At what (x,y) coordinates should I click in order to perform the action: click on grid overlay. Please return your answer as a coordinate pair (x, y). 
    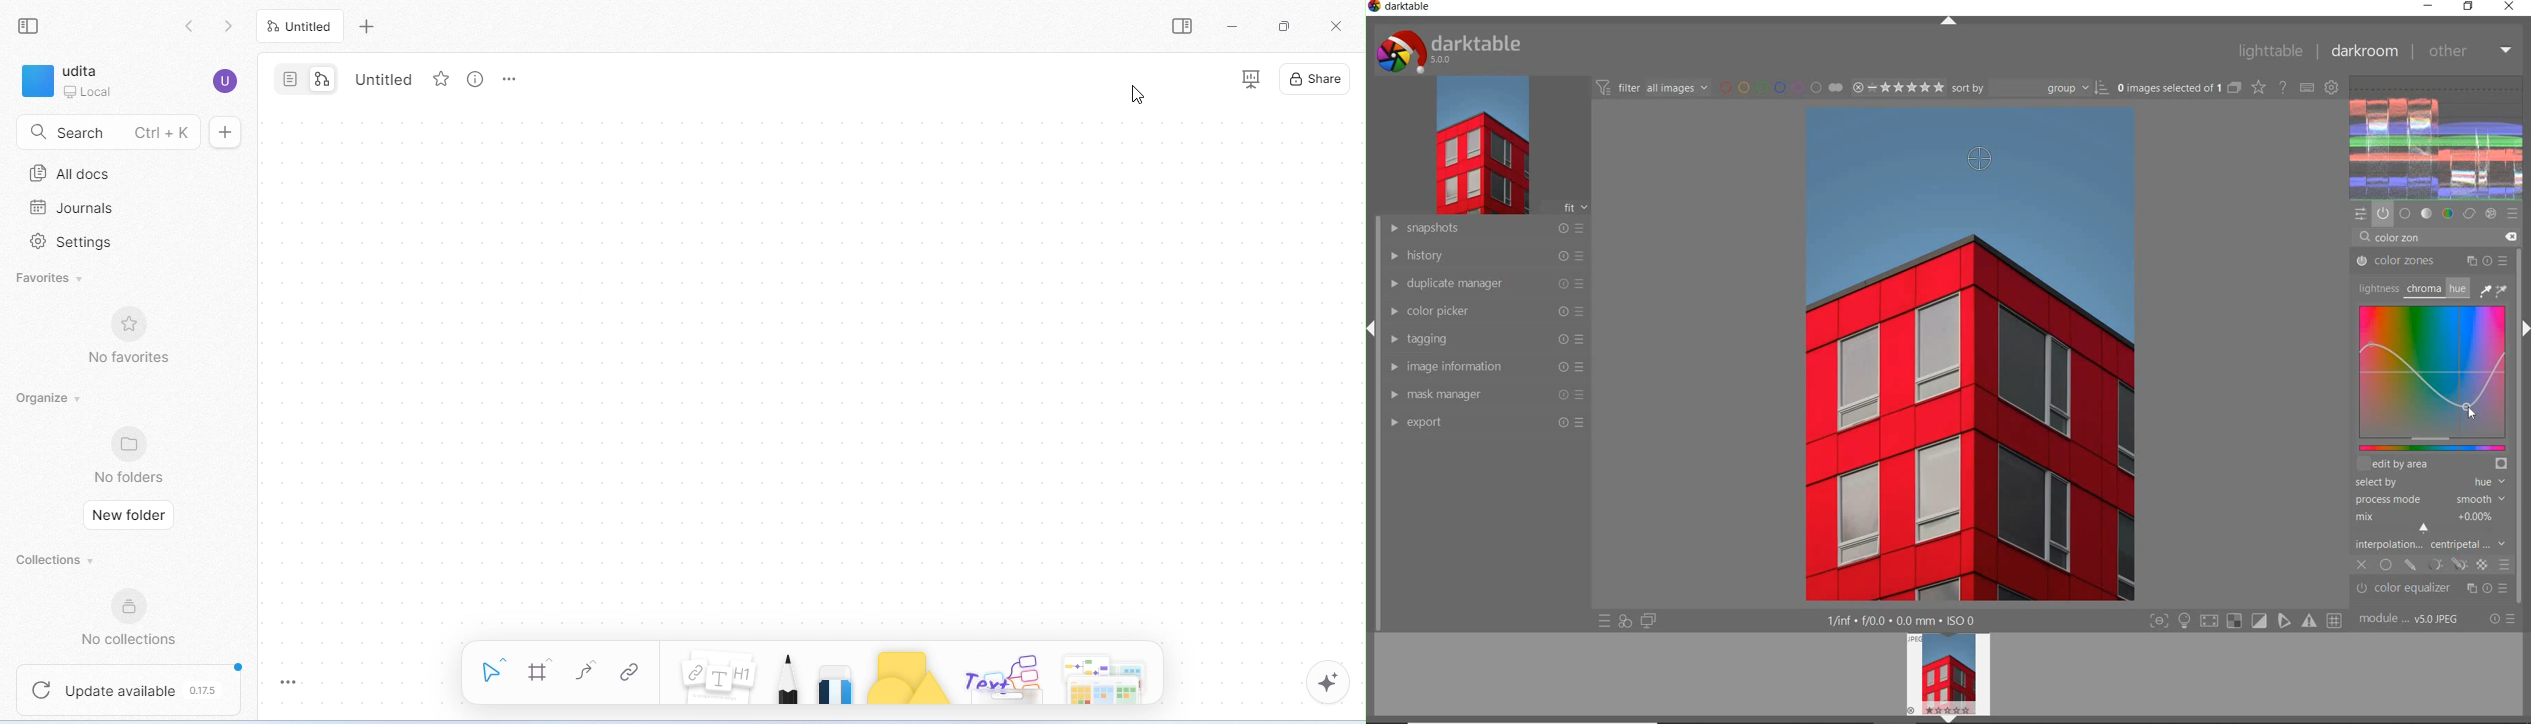
    Looking at the image, I should click on (2335, 619).